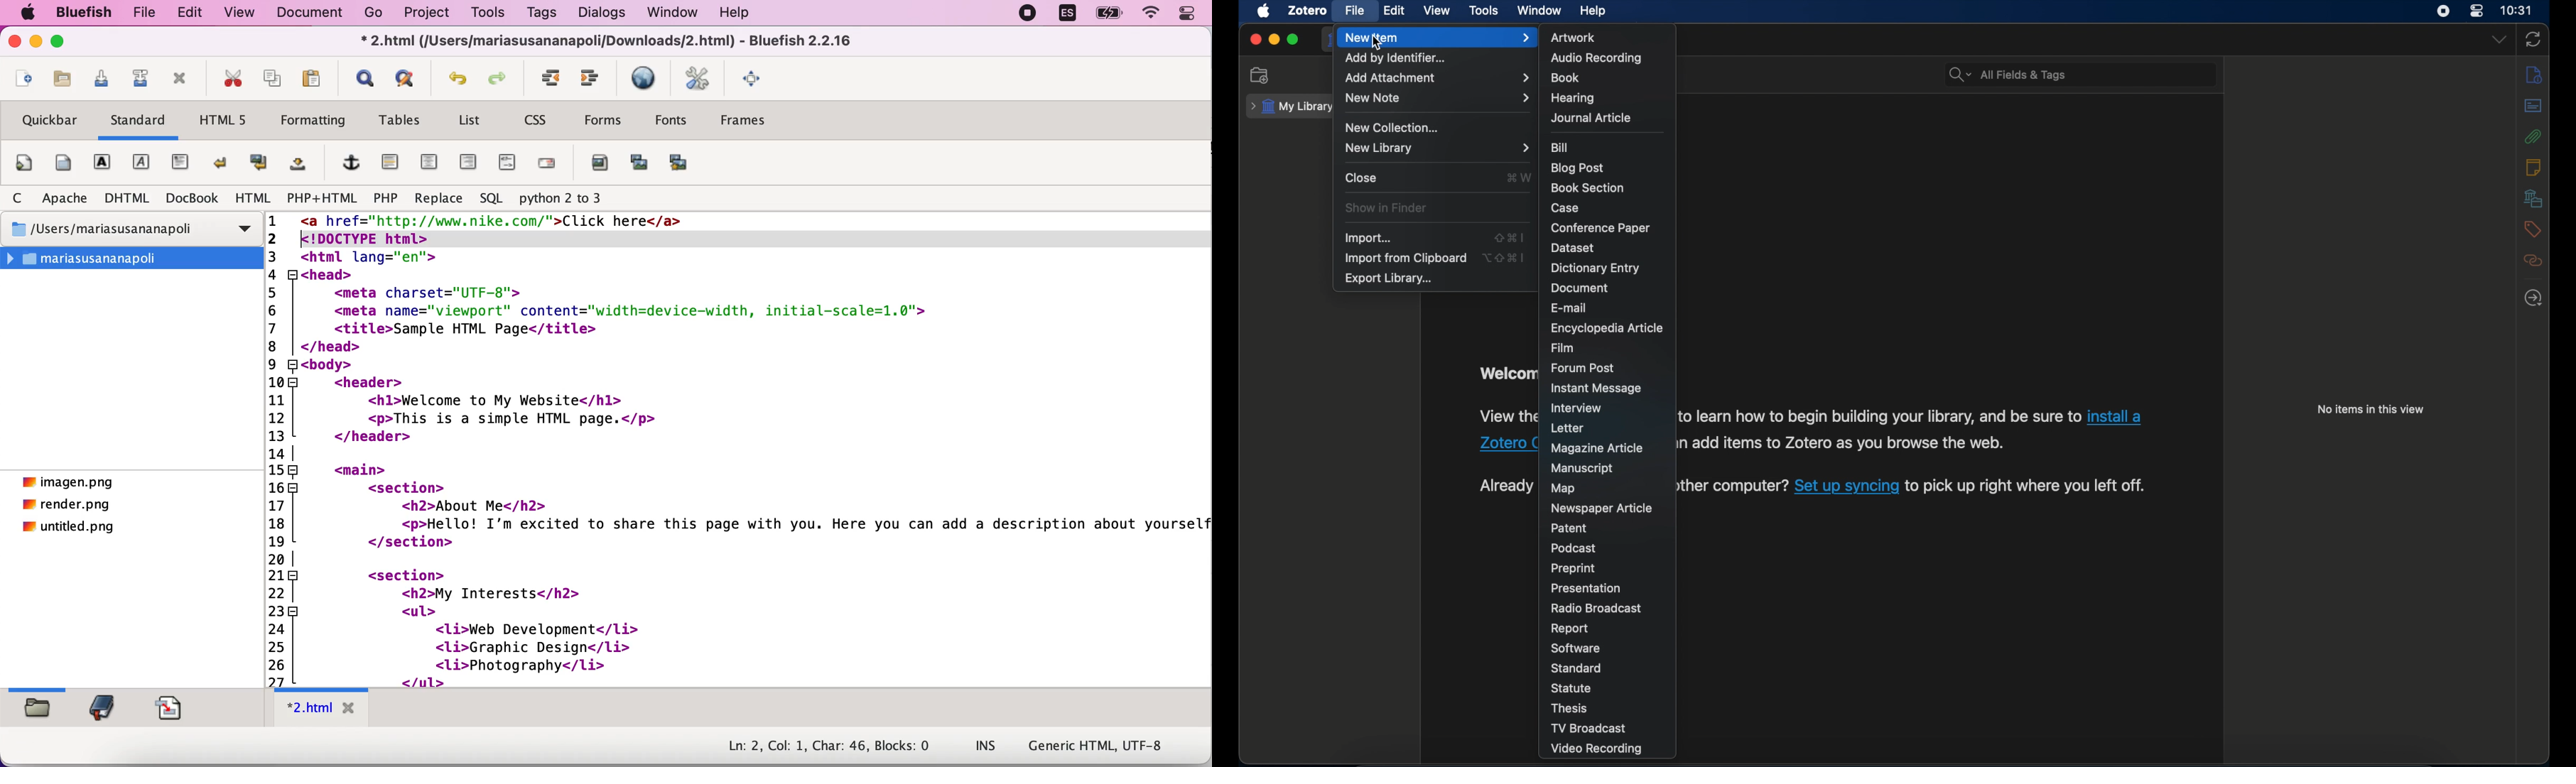 This screenshot has height=784, width=2576. I want to click on close, so click(1255, 40).